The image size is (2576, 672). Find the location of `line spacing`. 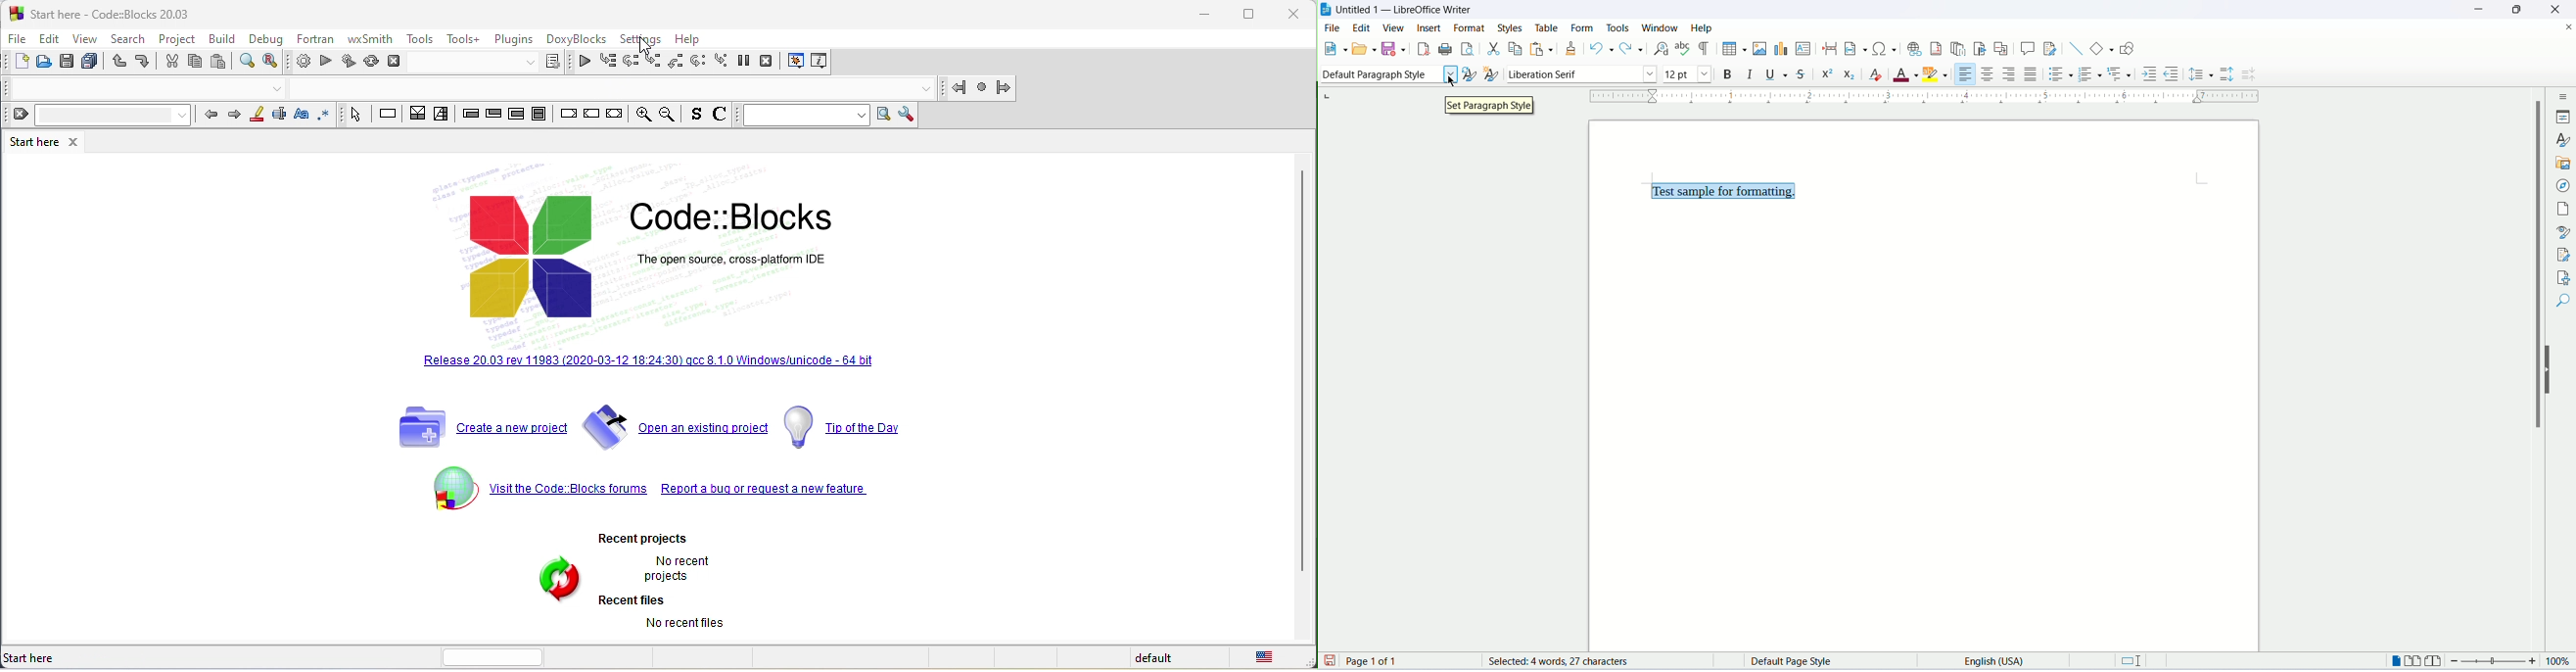

line spacing is located at coordinates (2201, 73).